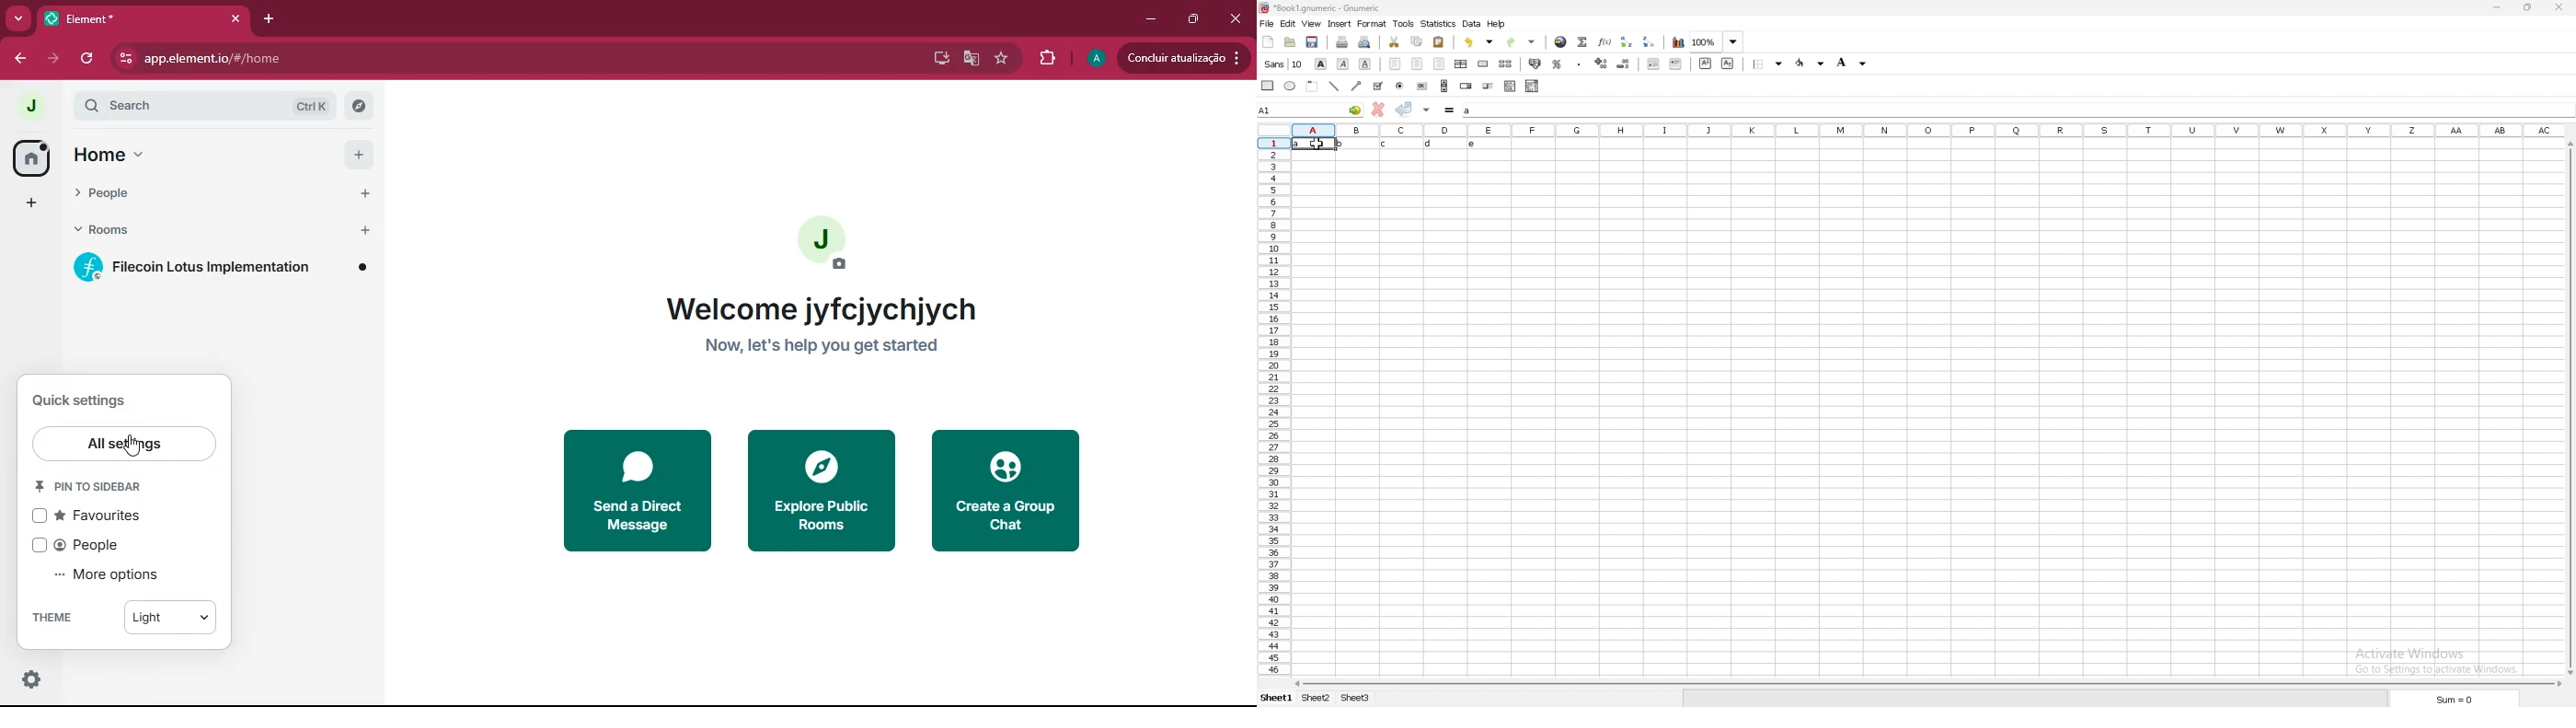  Describe the element at coordinates (31, 157) in the screenshot. I see `home` at that location.